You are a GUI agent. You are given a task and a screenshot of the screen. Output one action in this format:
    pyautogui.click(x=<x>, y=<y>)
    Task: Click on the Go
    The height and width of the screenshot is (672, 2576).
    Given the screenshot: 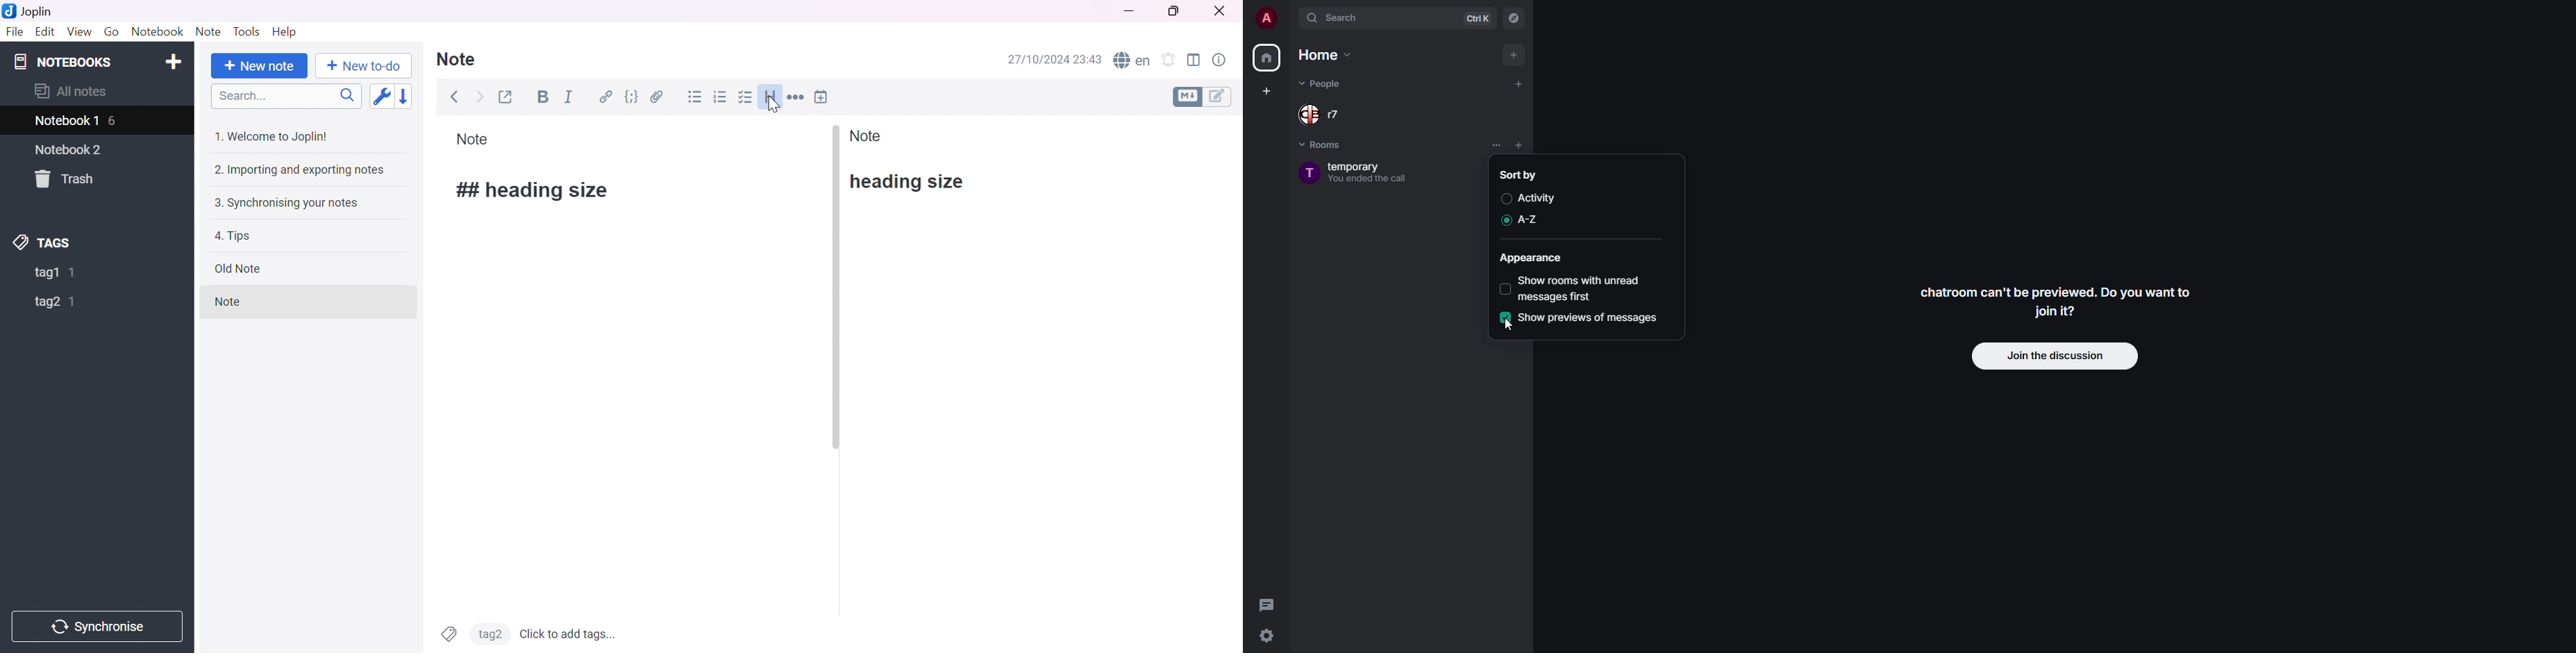 What is the action you would take?
    pyautogui.click(x=112, y=31)
    